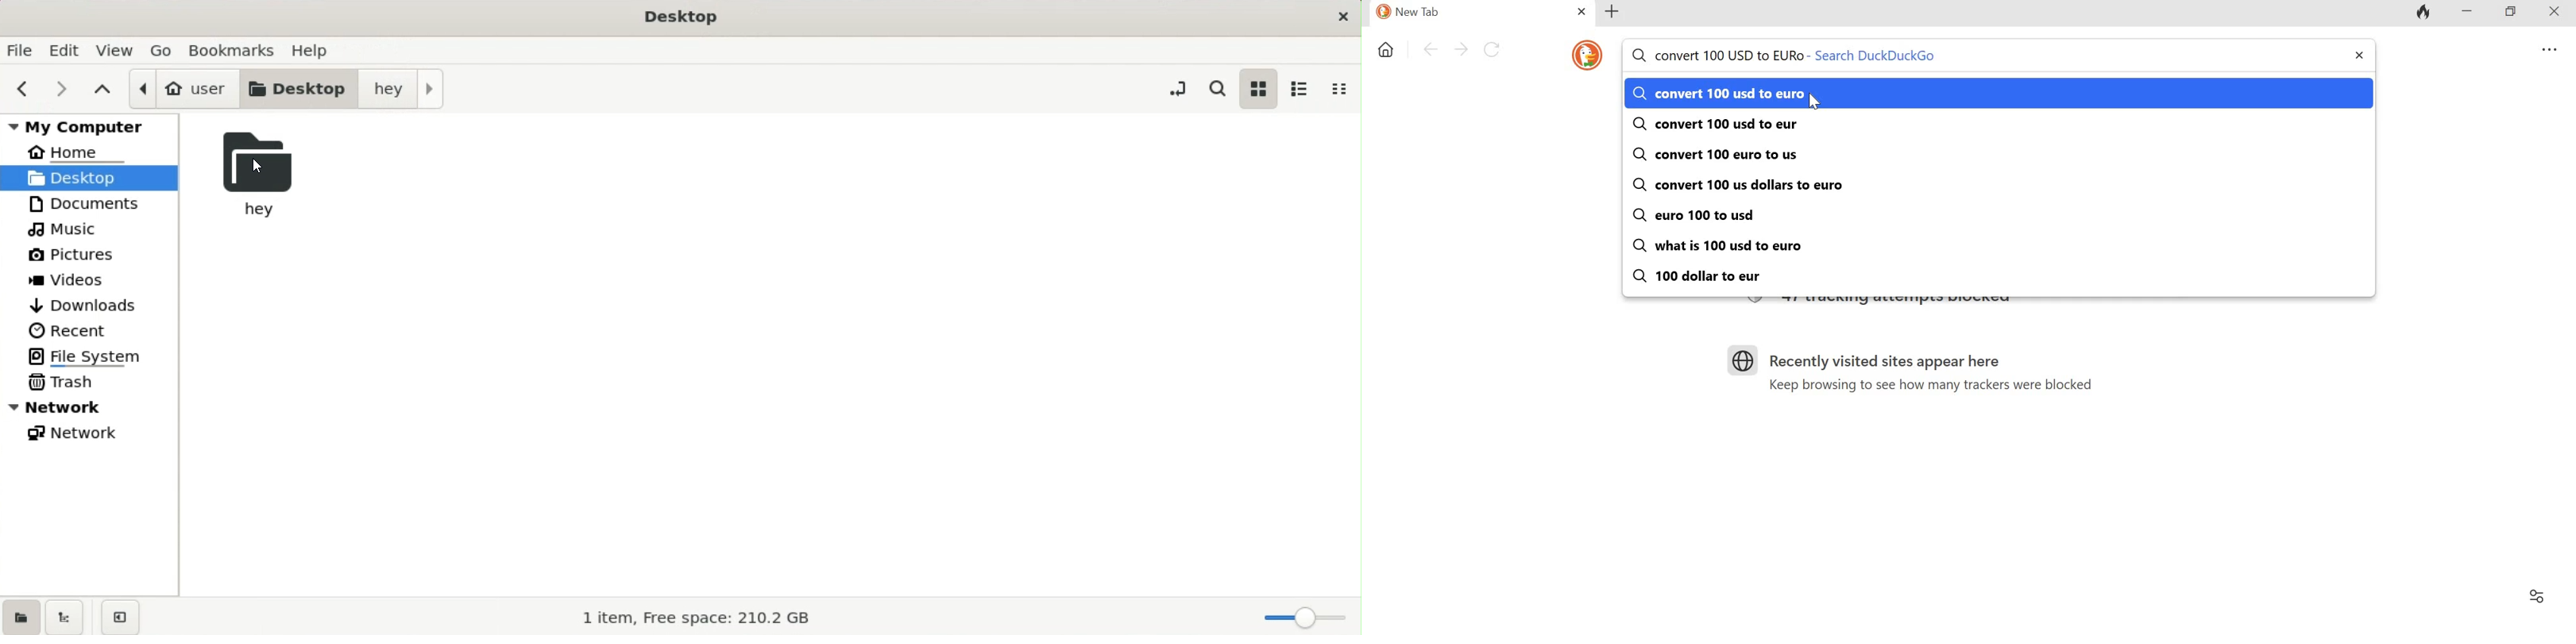  Describe the element at coordinates (1739, 184) in the screenshot. I see `convert 100 us dollars to euro` at that location.